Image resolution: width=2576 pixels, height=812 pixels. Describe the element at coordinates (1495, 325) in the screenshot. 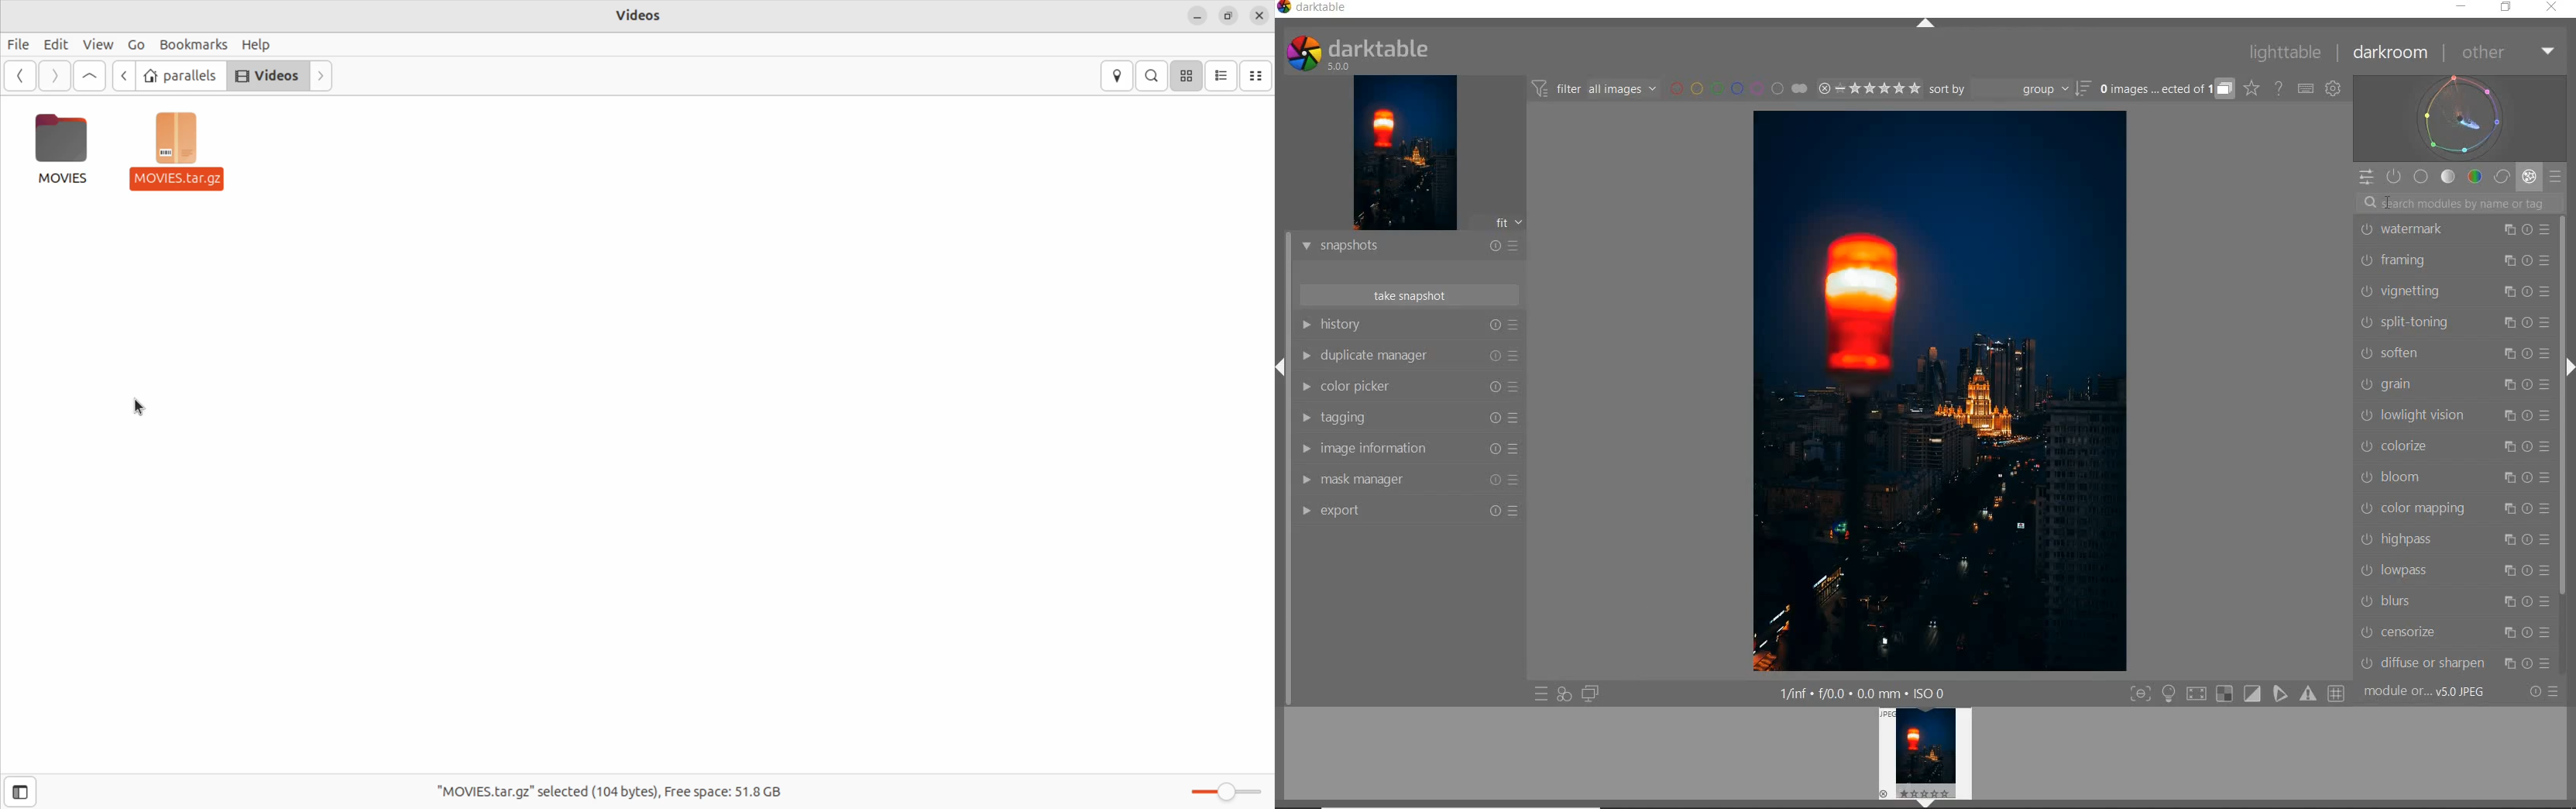

I see `reset` at that location.